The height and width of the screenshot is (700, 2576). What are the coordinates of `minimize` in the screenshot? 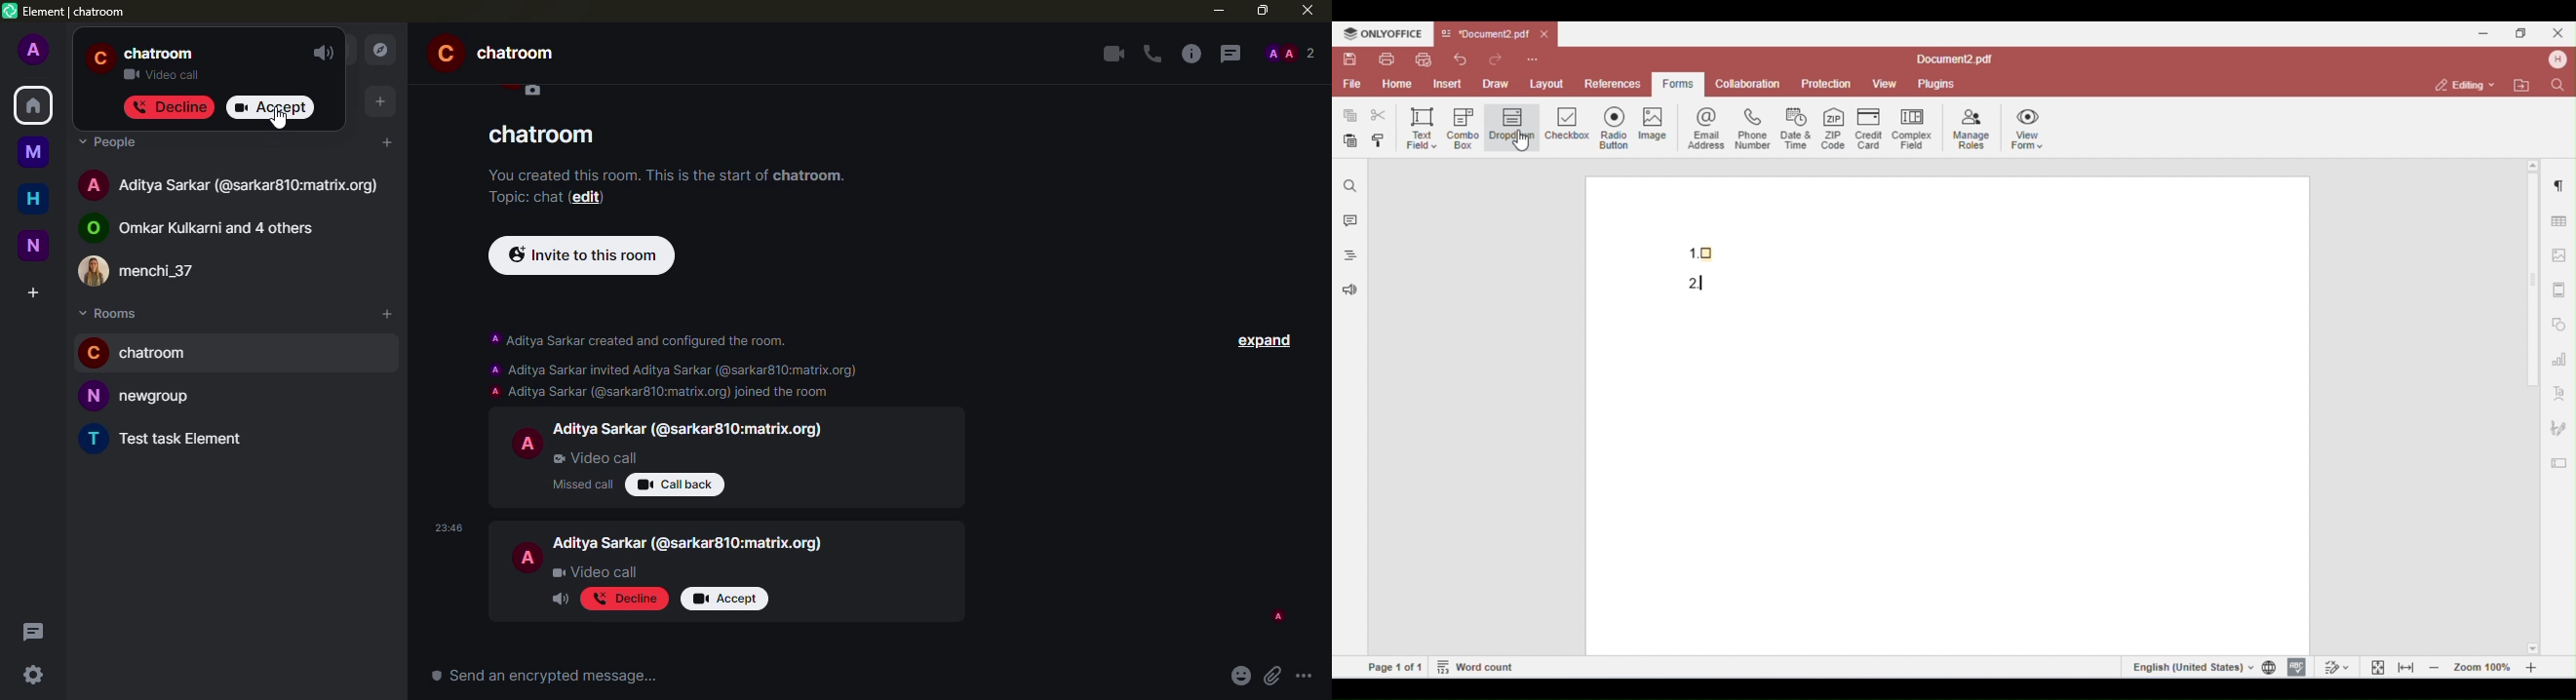 It's located at (1218, 11).